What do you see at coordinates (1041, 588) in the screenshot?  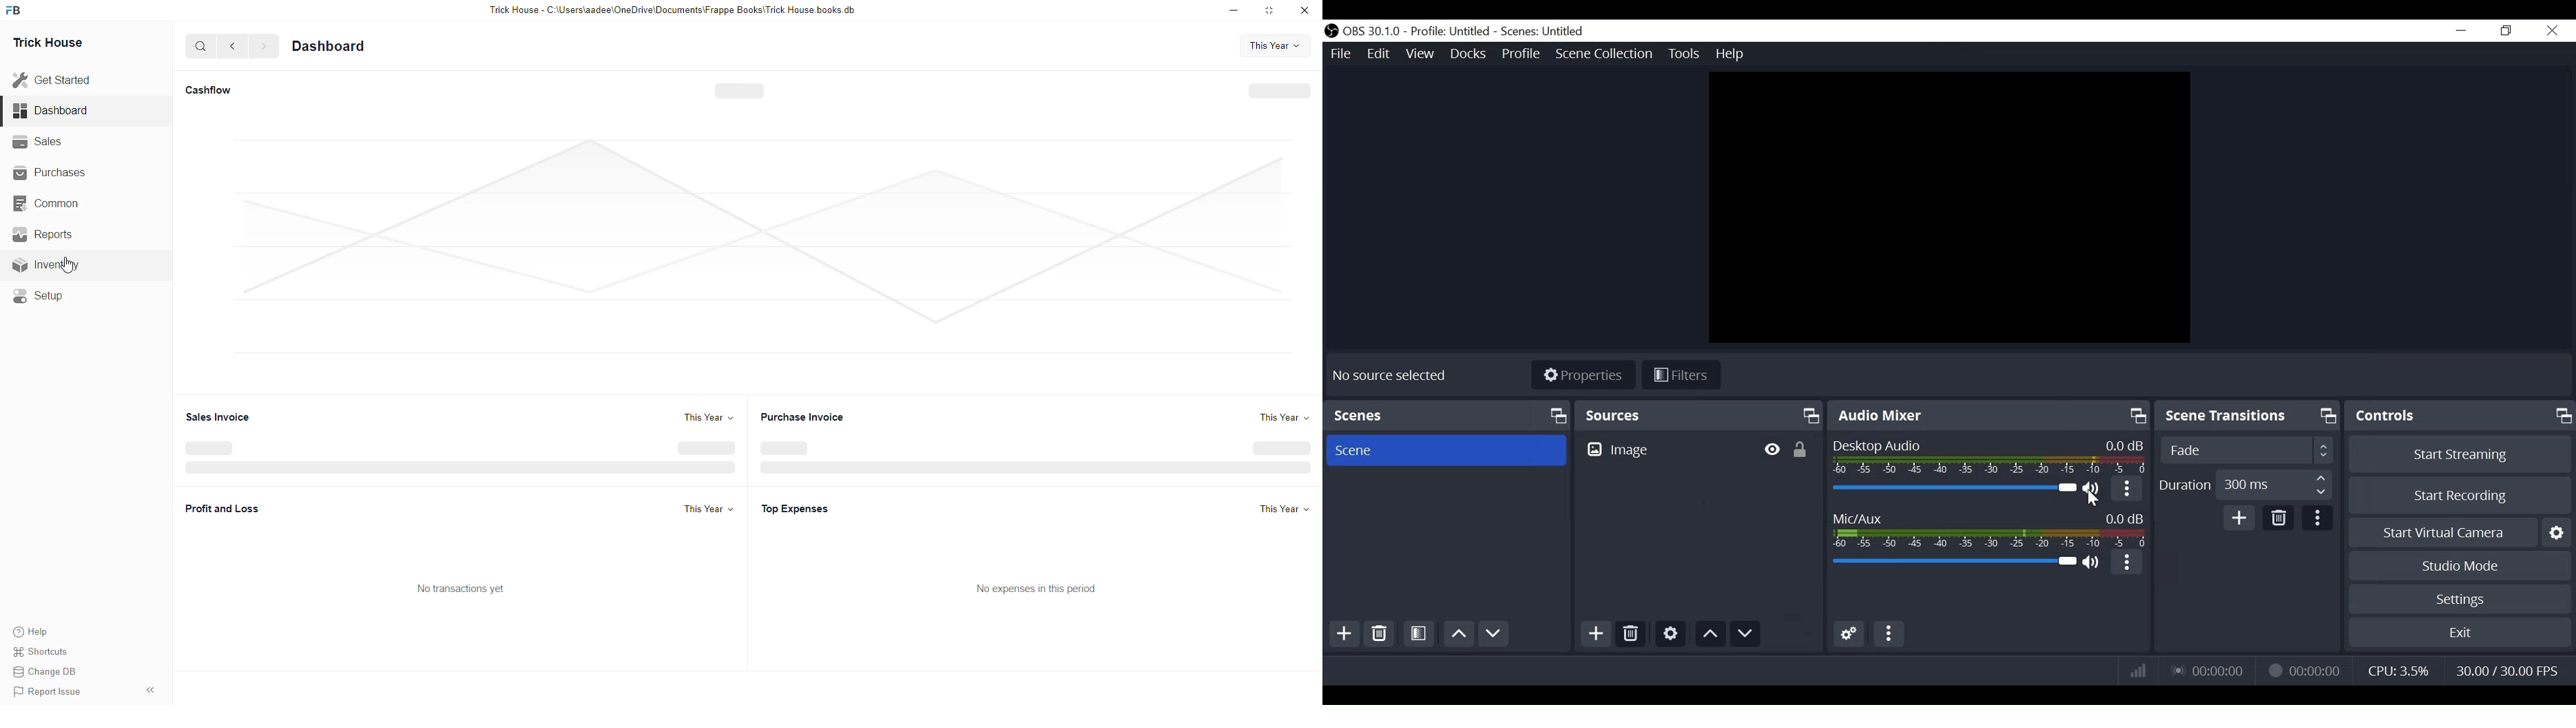 I see `No expenses in this period` at bounding box center [1041, 588].